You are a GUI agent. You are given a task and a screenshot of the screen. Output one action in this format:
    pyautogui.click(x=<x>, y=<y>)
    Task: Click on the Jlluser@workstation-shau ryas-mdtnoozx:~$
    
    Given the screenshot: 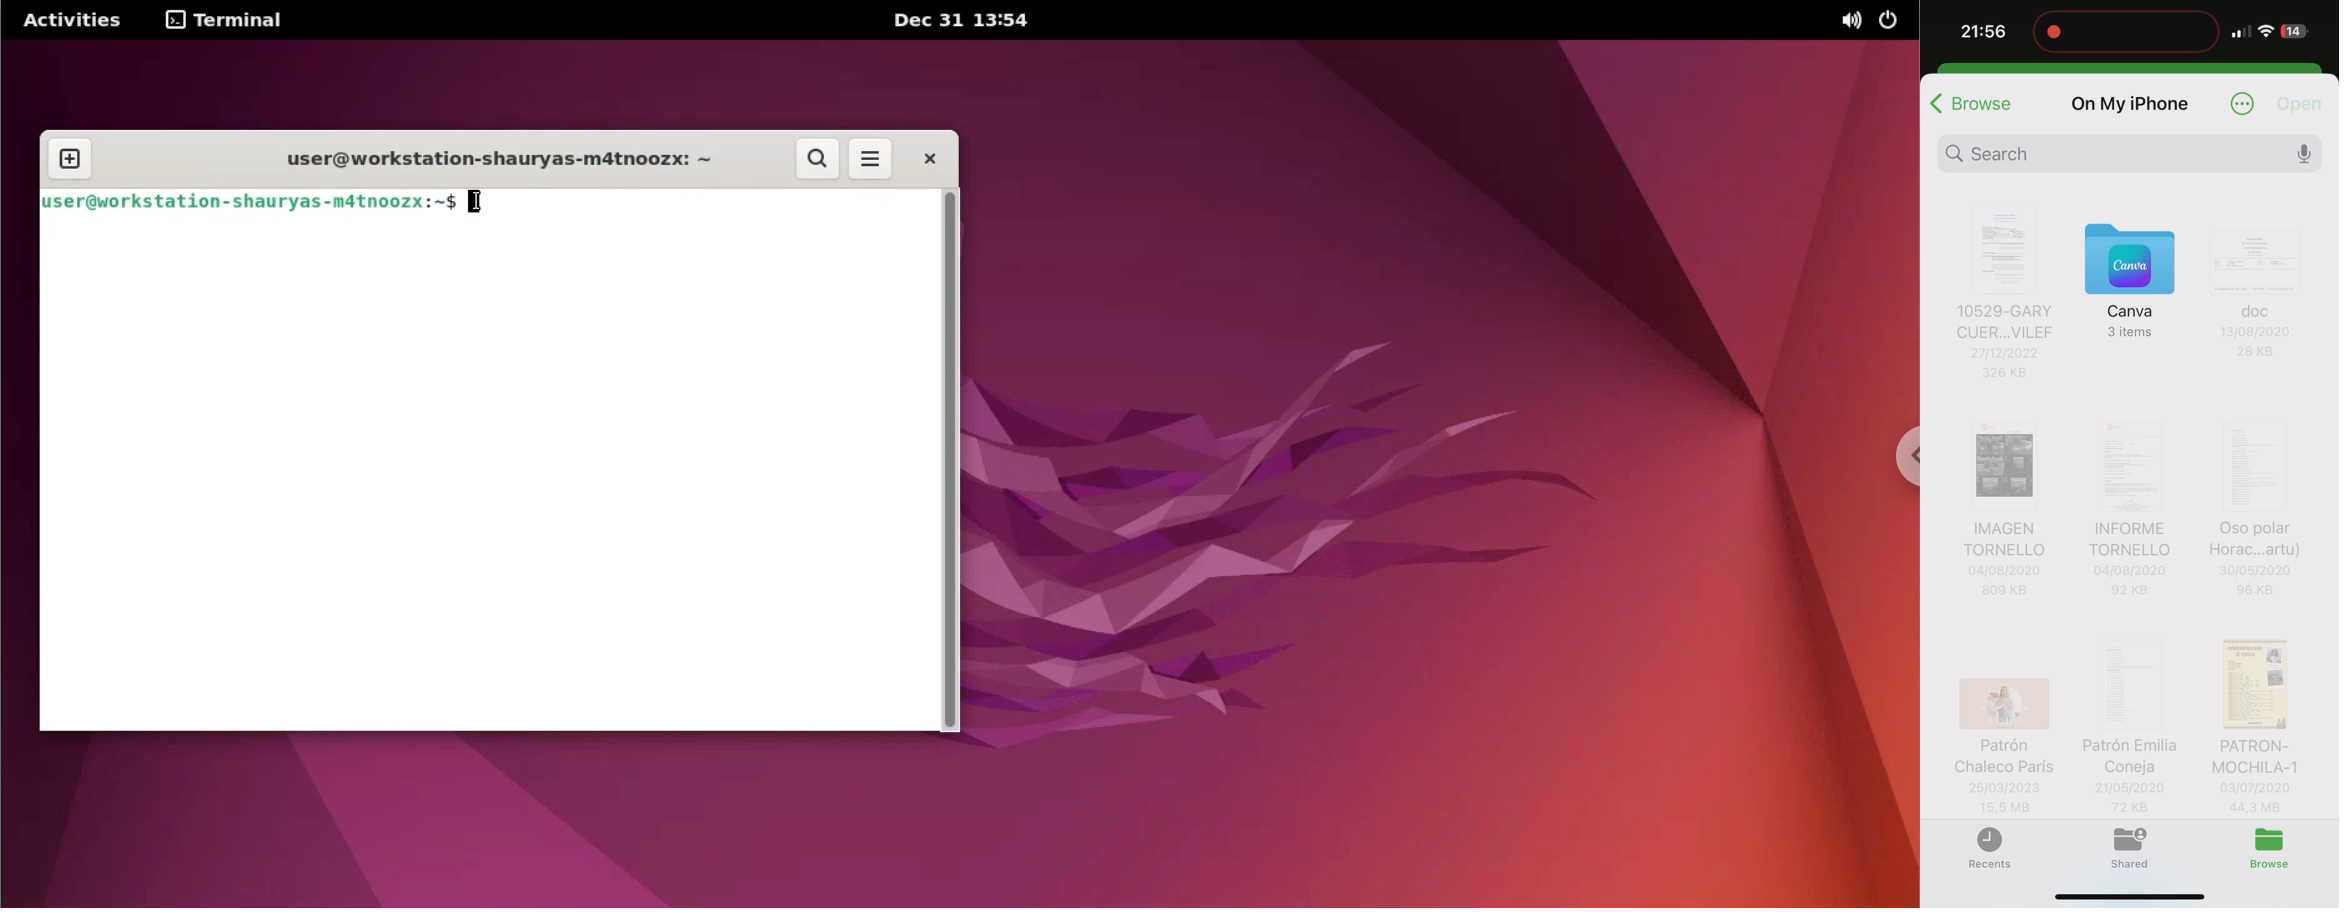 What is the action you would take?
    pyautogui.click(x=249, y=205)
    